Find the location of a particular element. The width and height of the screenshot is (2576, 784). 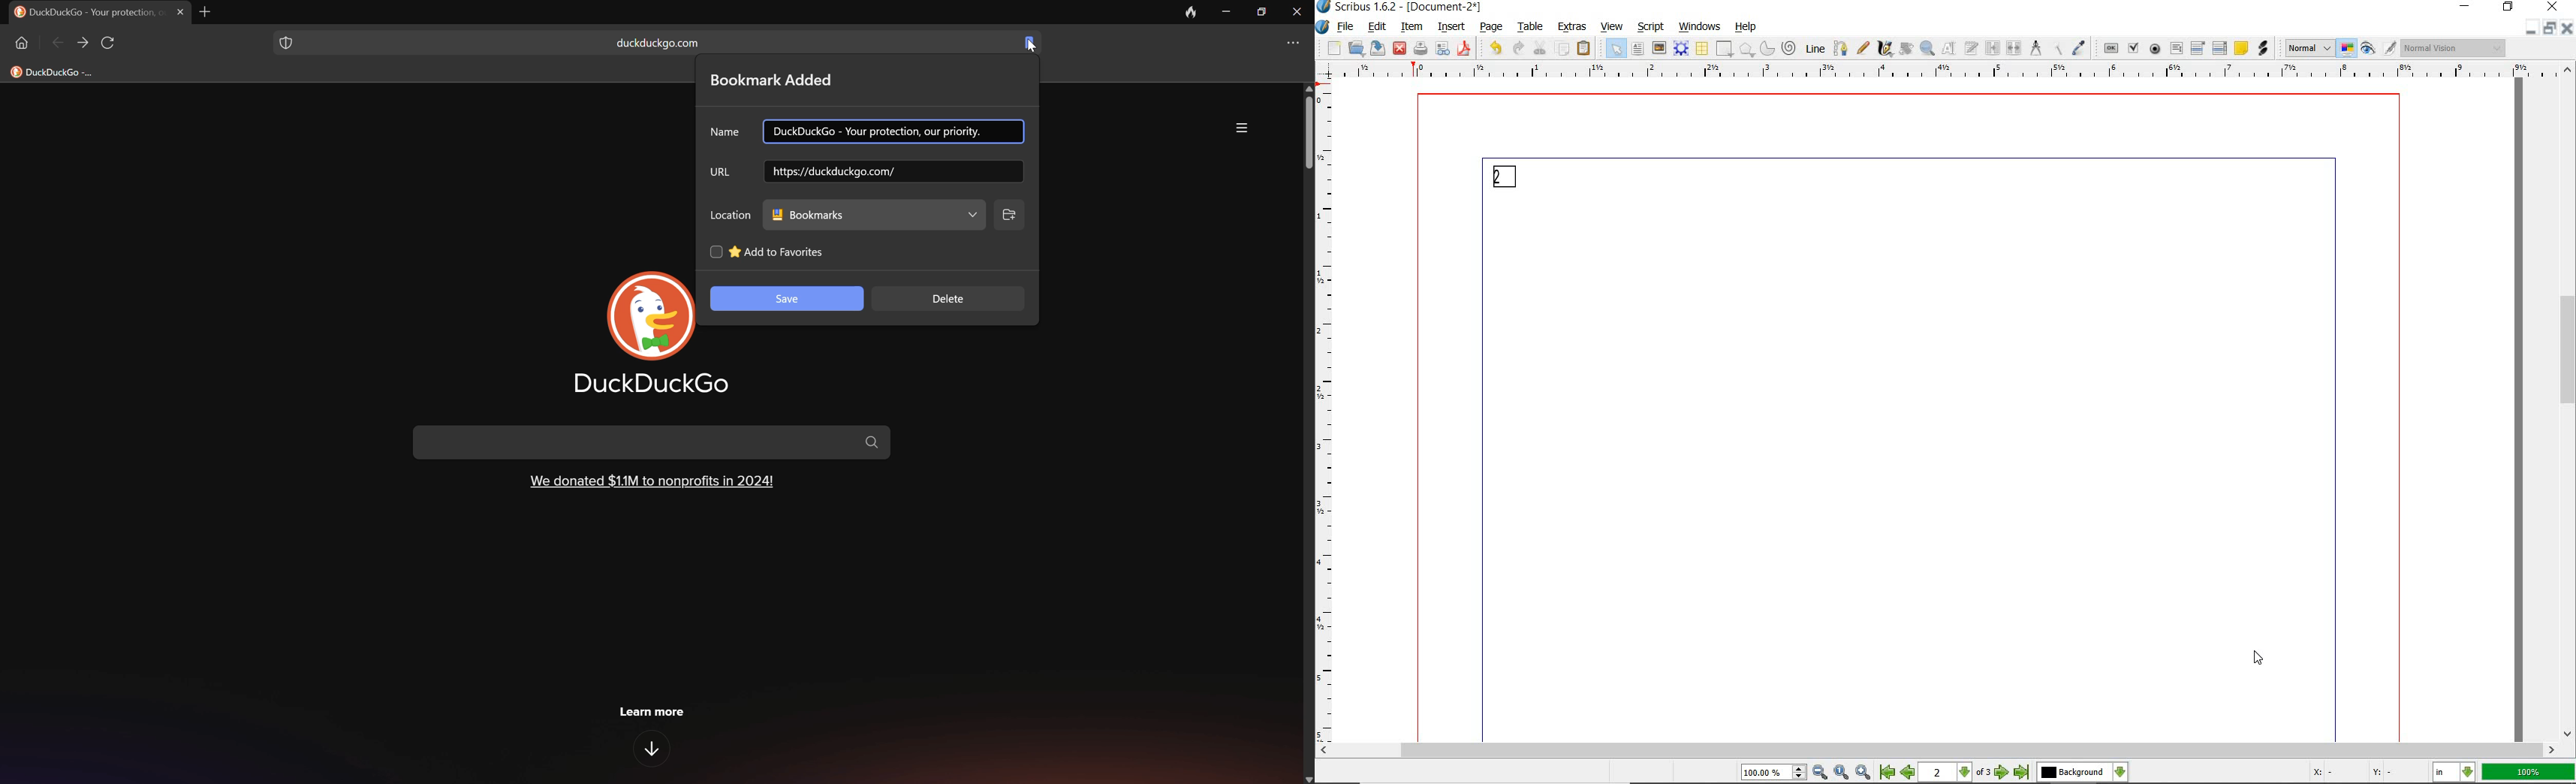

scrollbar is located at coordinates (2568, 402).